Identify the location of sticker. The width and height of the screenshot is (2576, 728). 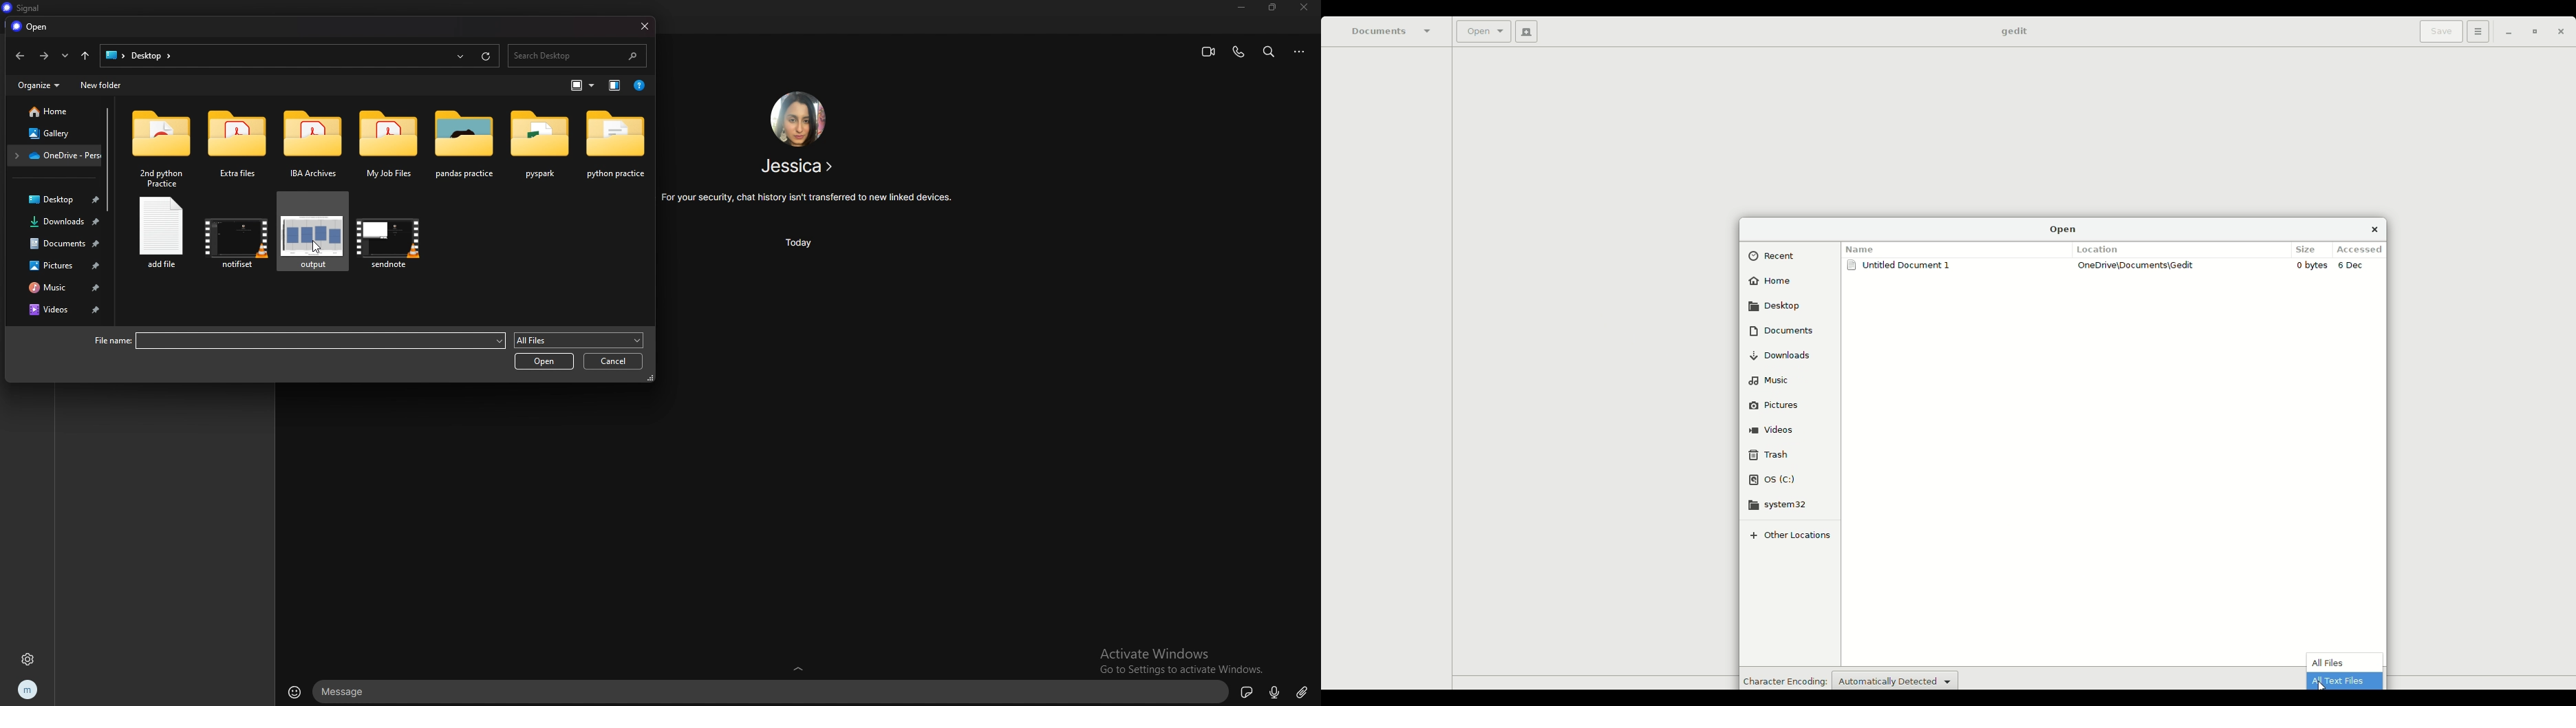
(1246, 692).